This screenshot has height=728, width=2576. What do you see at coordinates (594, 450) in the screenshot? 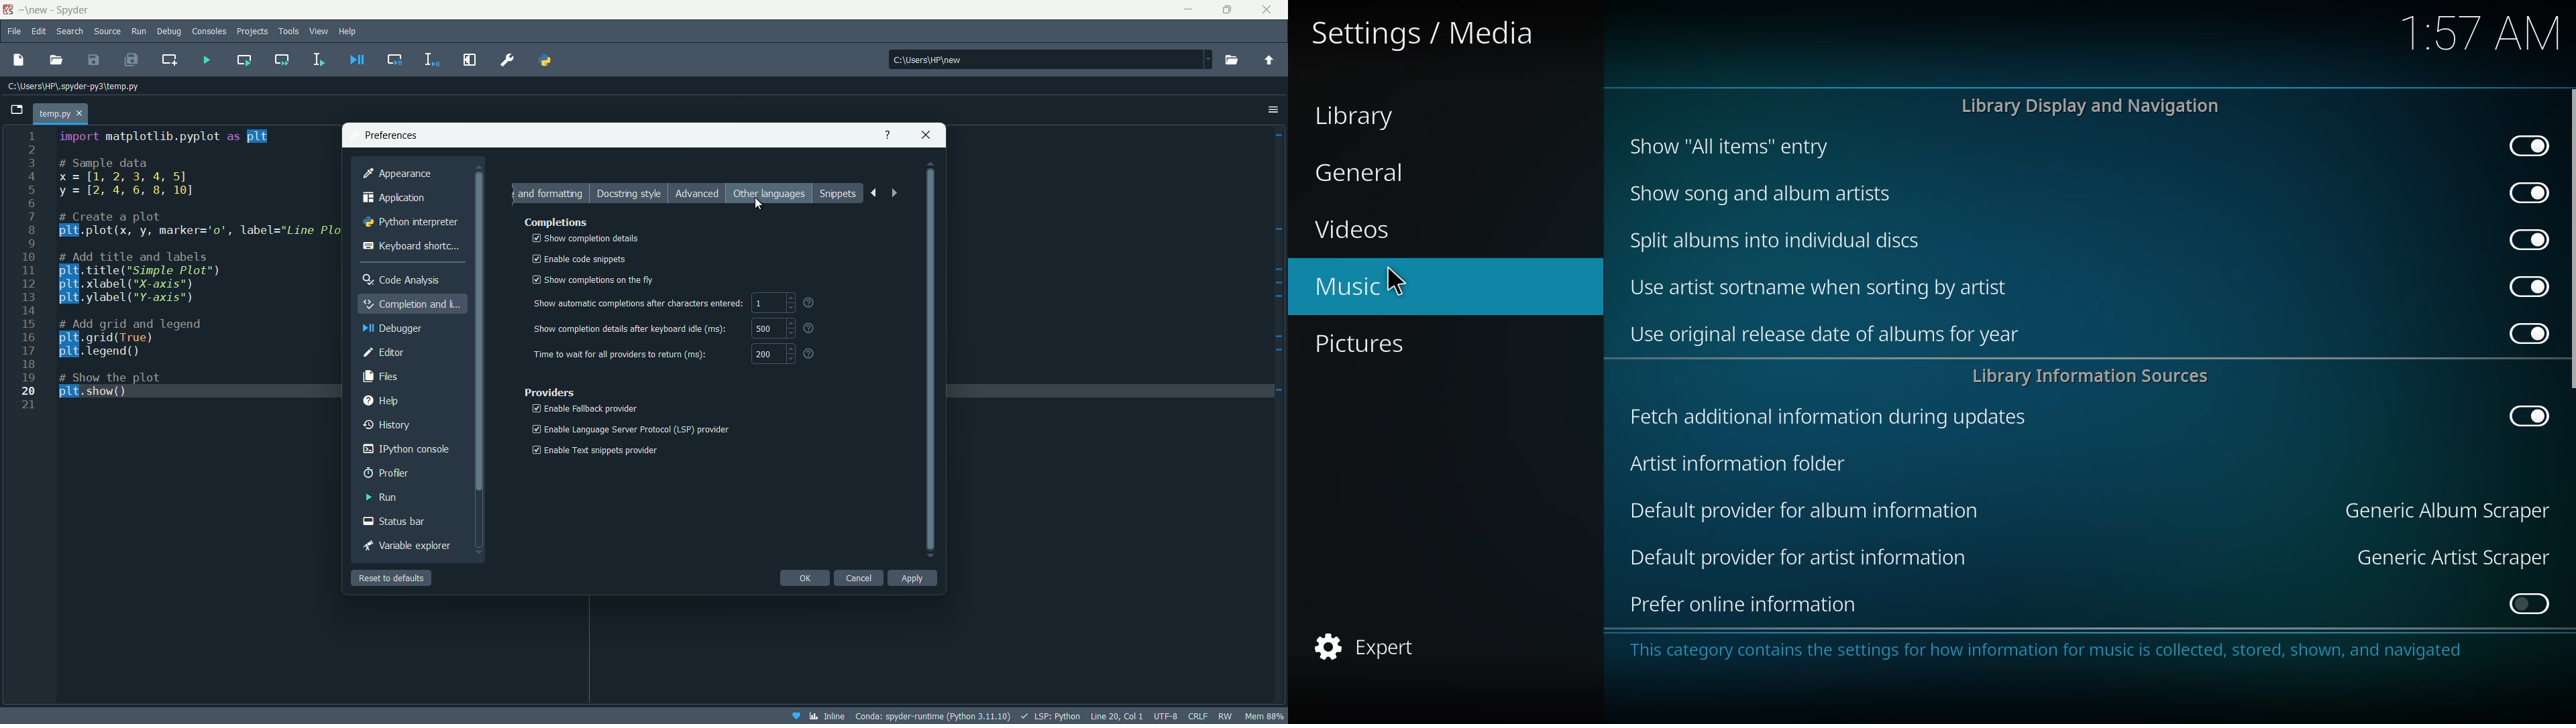
I see `enable text snippets provider` at bounding box center [594, 450].